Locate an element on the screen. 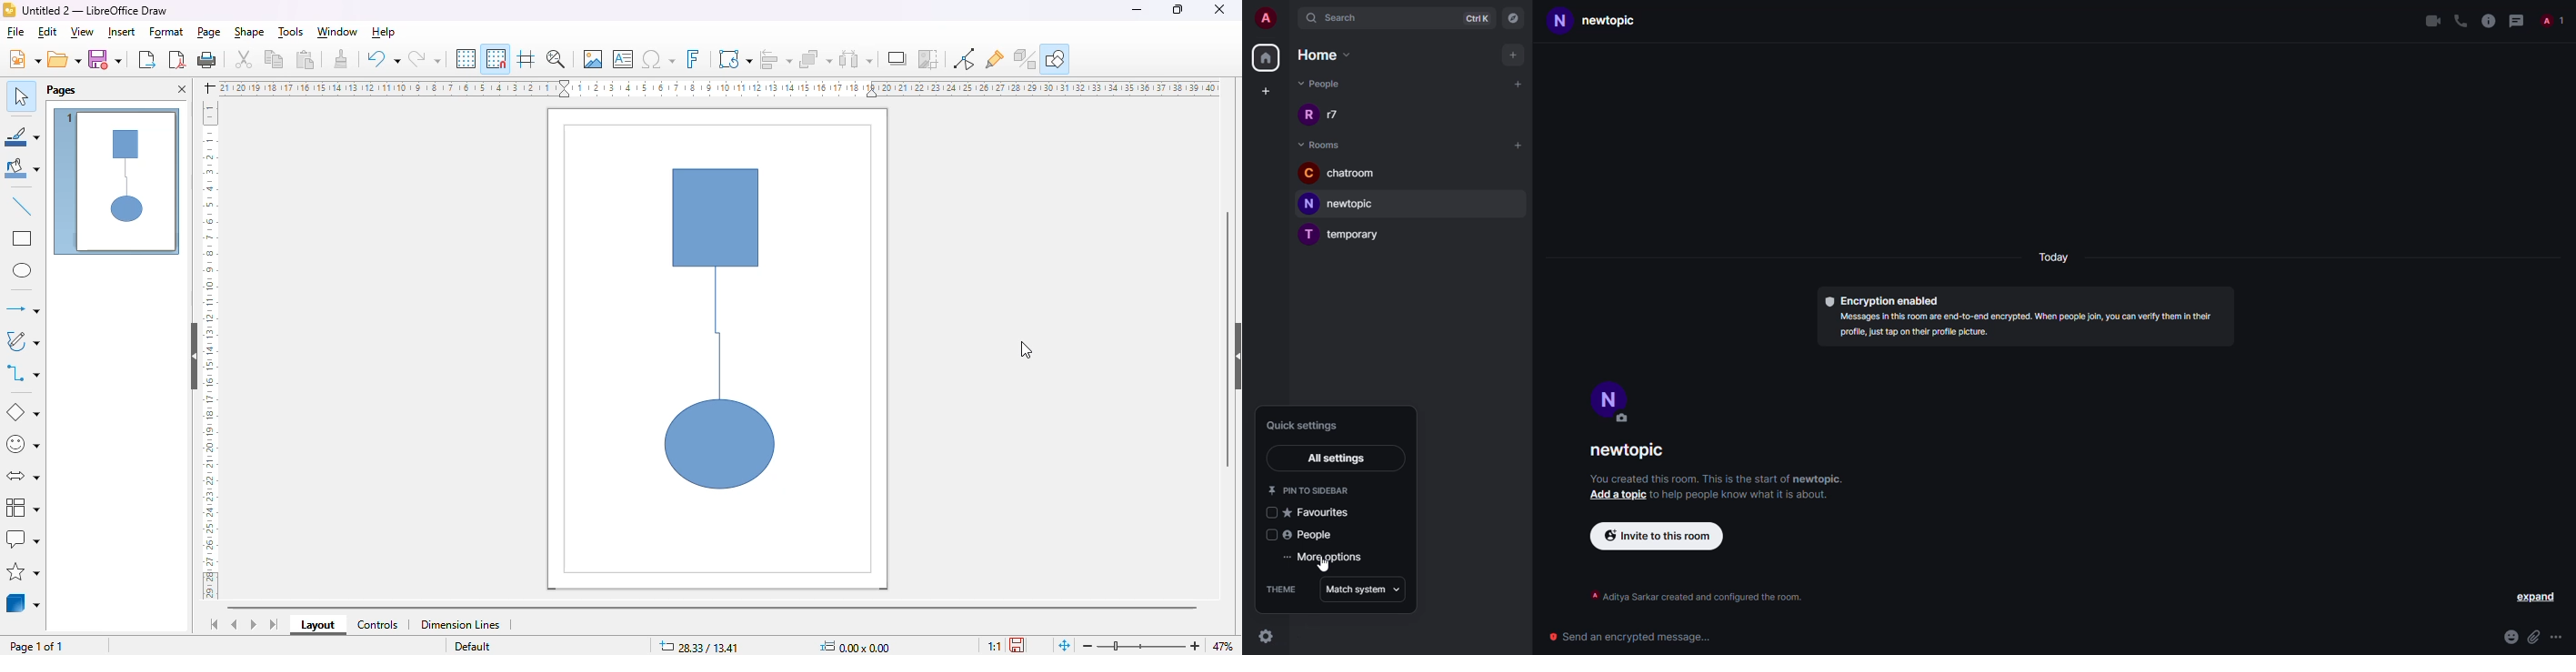 The height and width of the screenshot is (672, 2576). insert line is located at coordinates (23, 206).